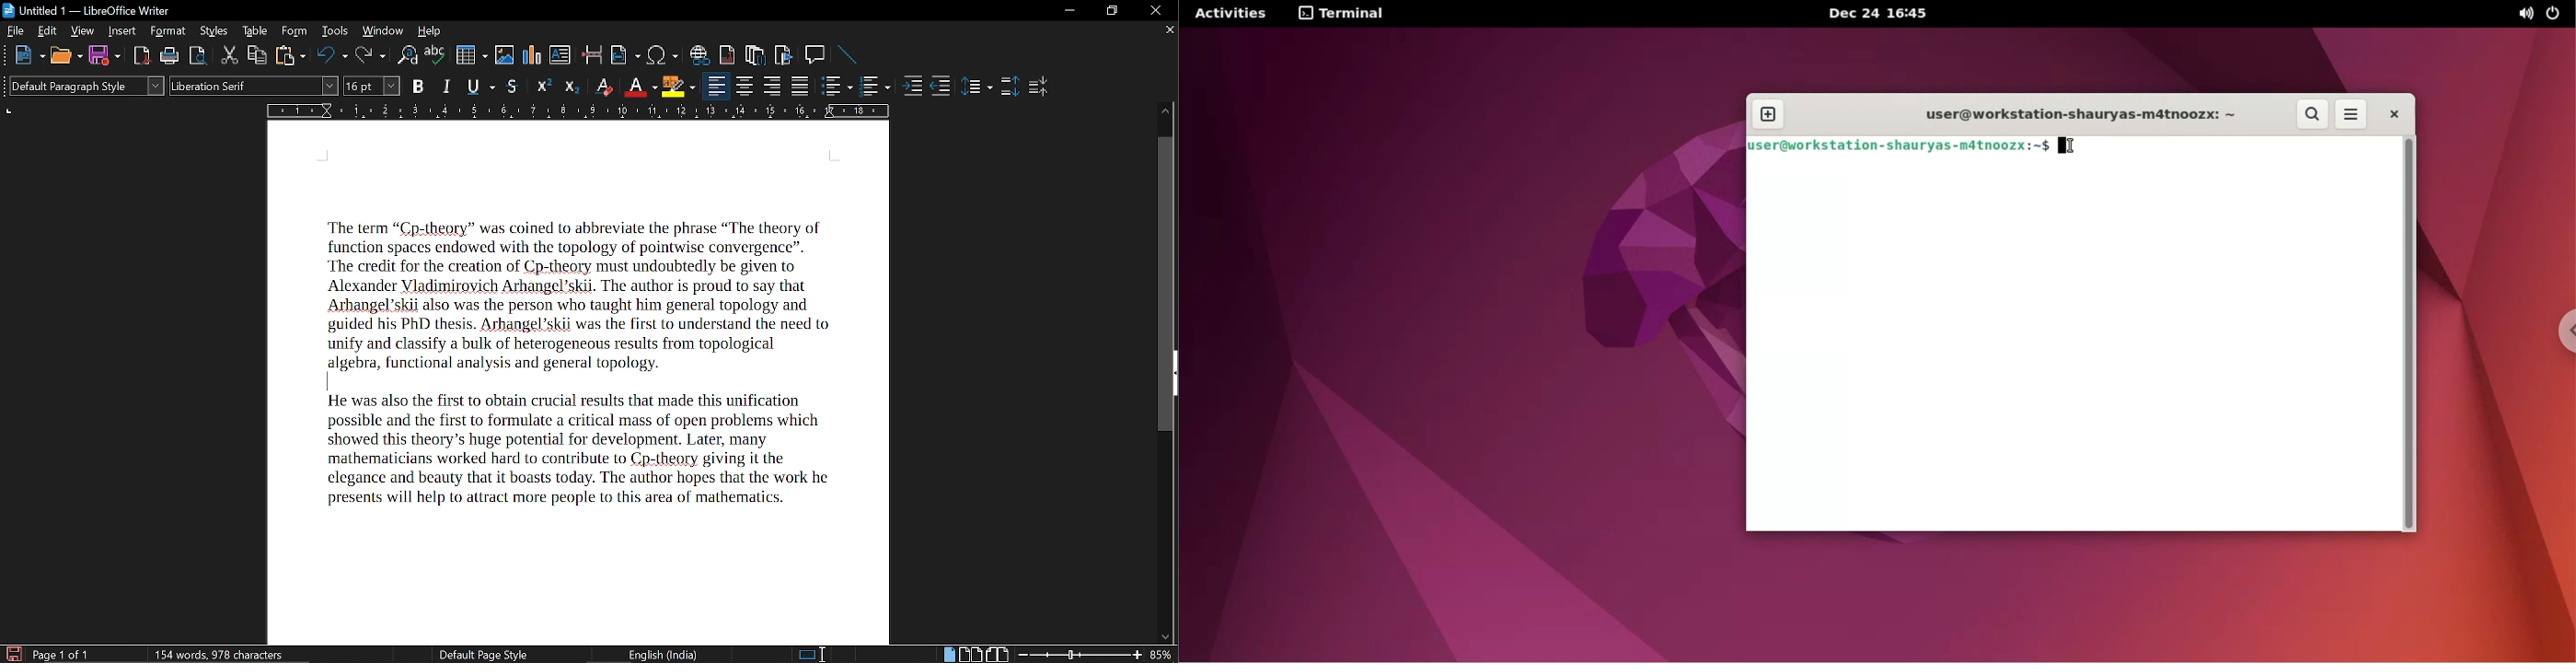 The height and width of the screenshot is (672, 2576). Describe the element at coordinates (448, 86) in the screenshot. I see `Italics` at that location.